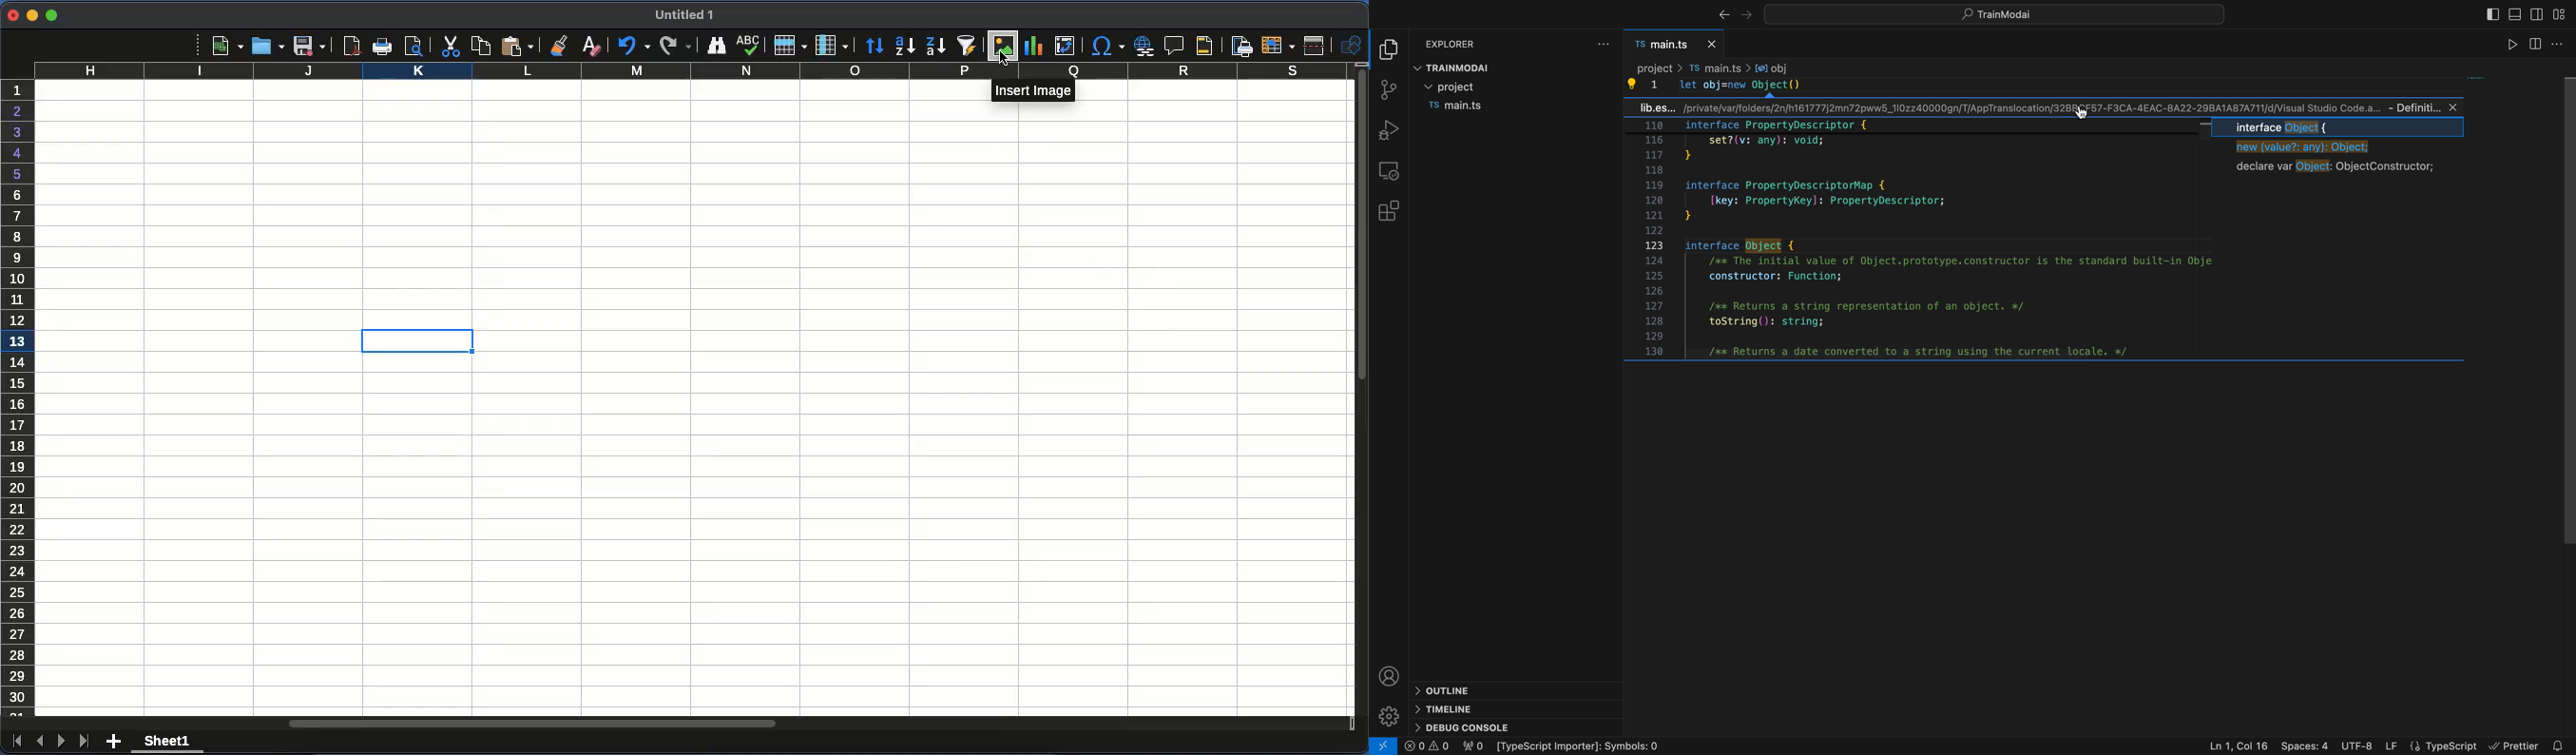 Image resolution: width=2576 pixels, height=756 pixels. I want to click on finder, so click(717, 45).